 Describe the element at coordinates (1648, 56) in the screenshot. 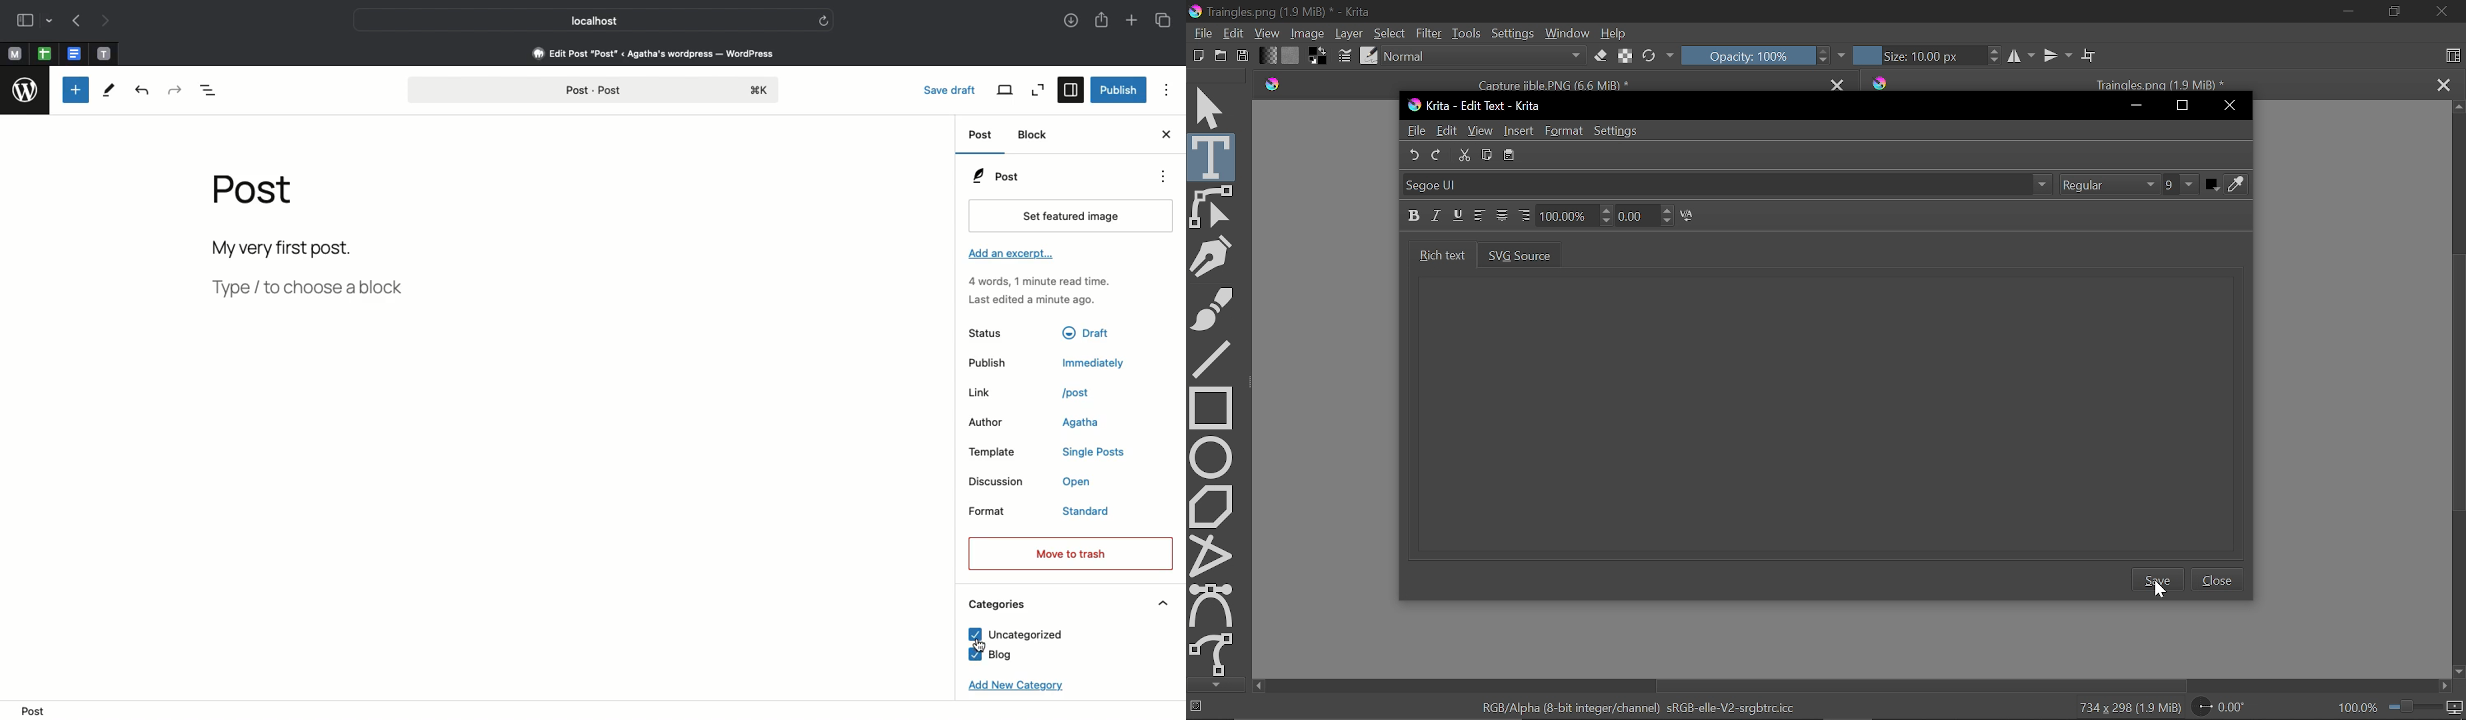

I see `Reload original preset` at that location.